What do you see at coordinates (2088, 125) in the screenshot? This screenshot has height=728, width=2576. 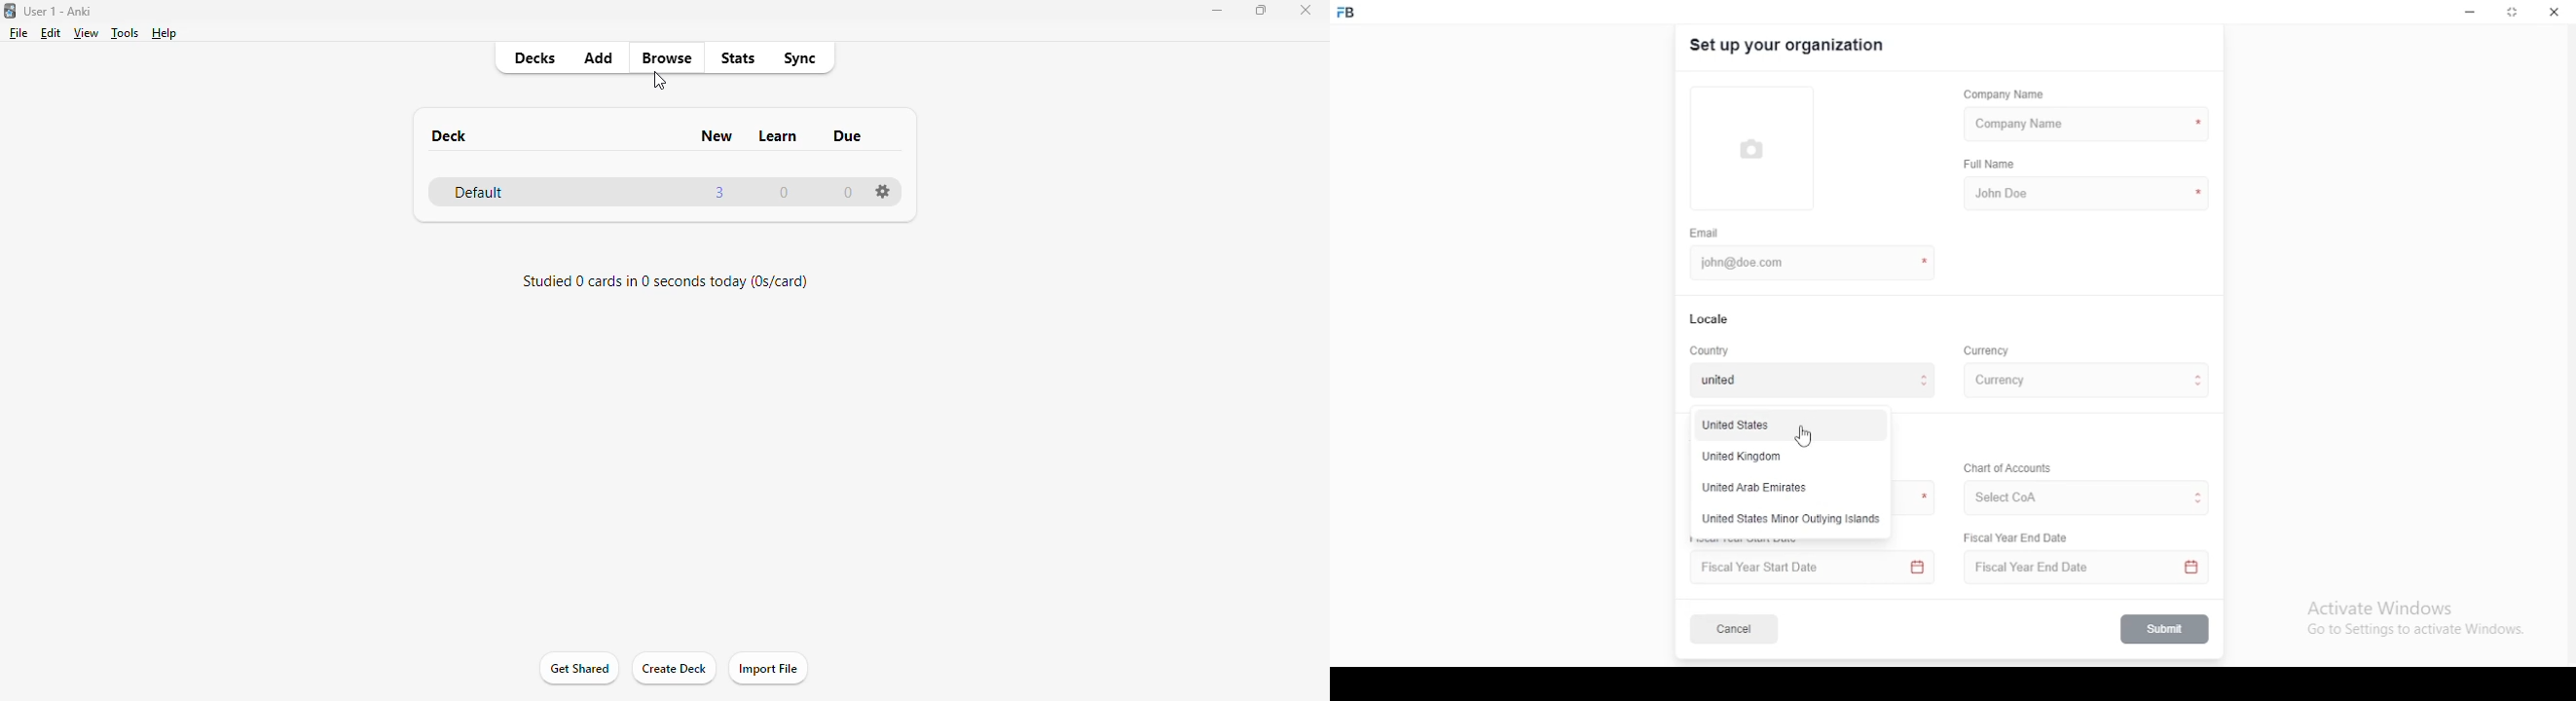 I see `company name` at bounding box center [2088, 125].